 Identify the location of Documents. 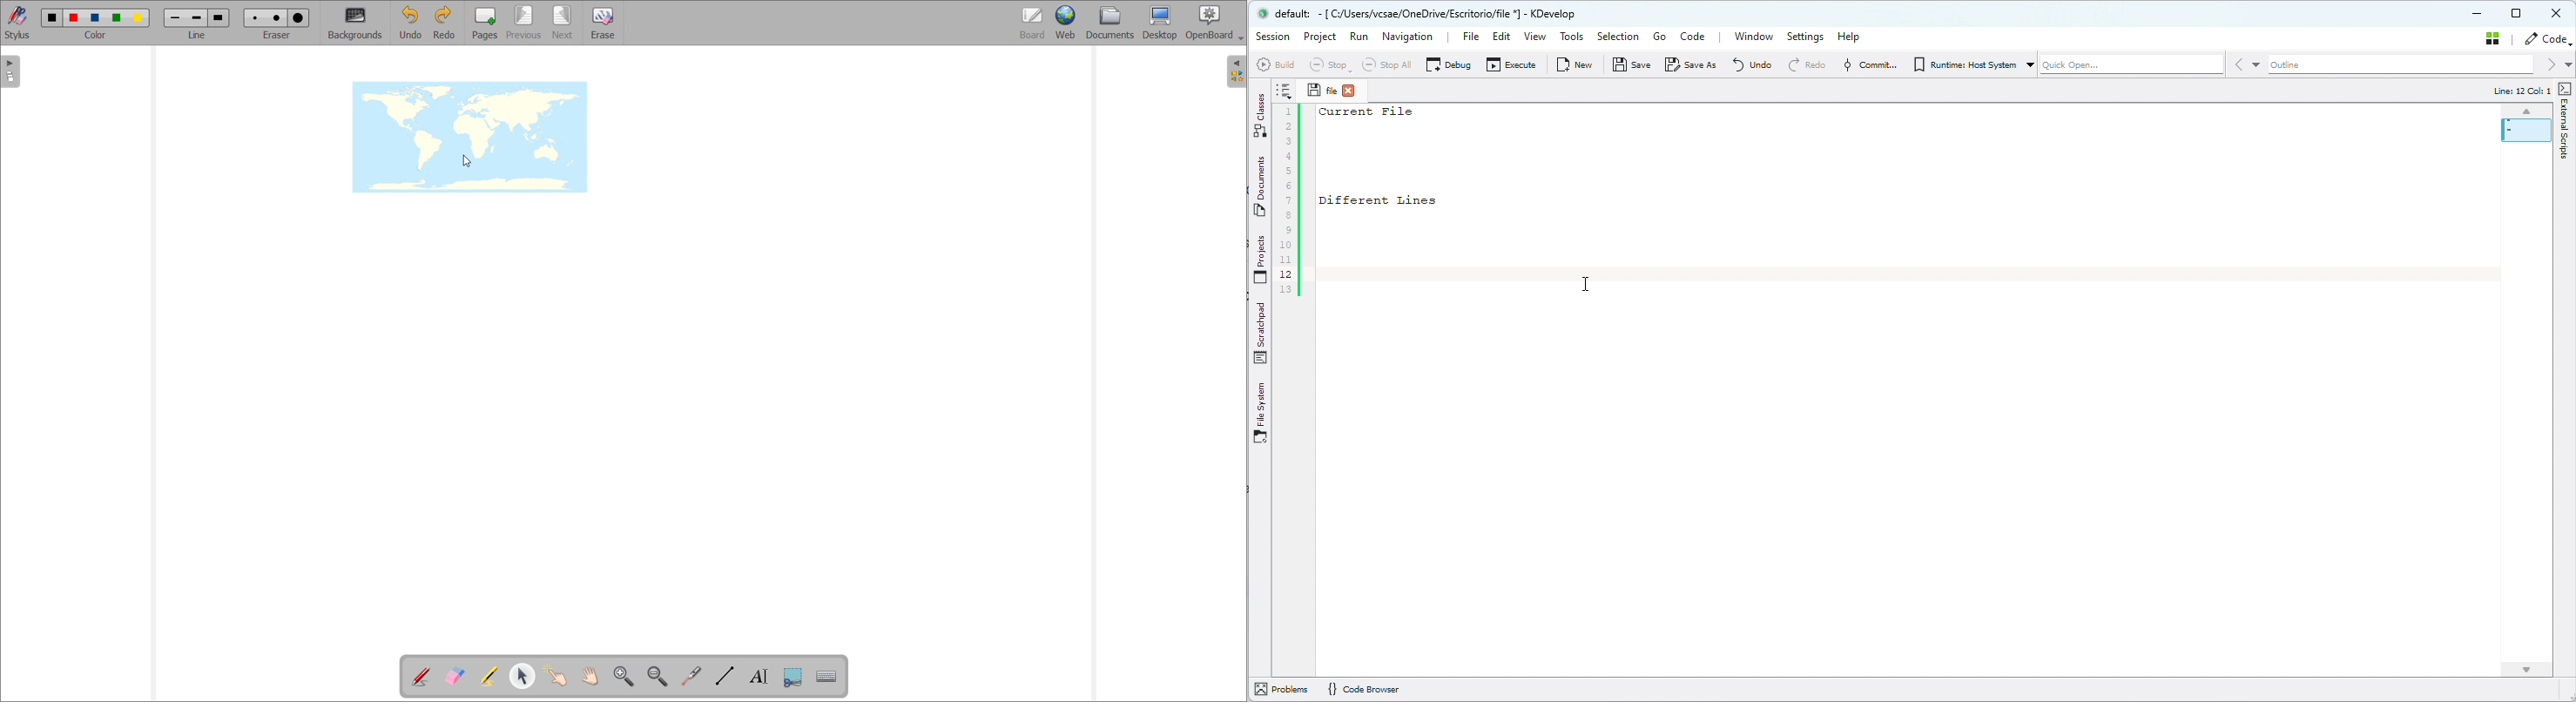
(1256, 186).